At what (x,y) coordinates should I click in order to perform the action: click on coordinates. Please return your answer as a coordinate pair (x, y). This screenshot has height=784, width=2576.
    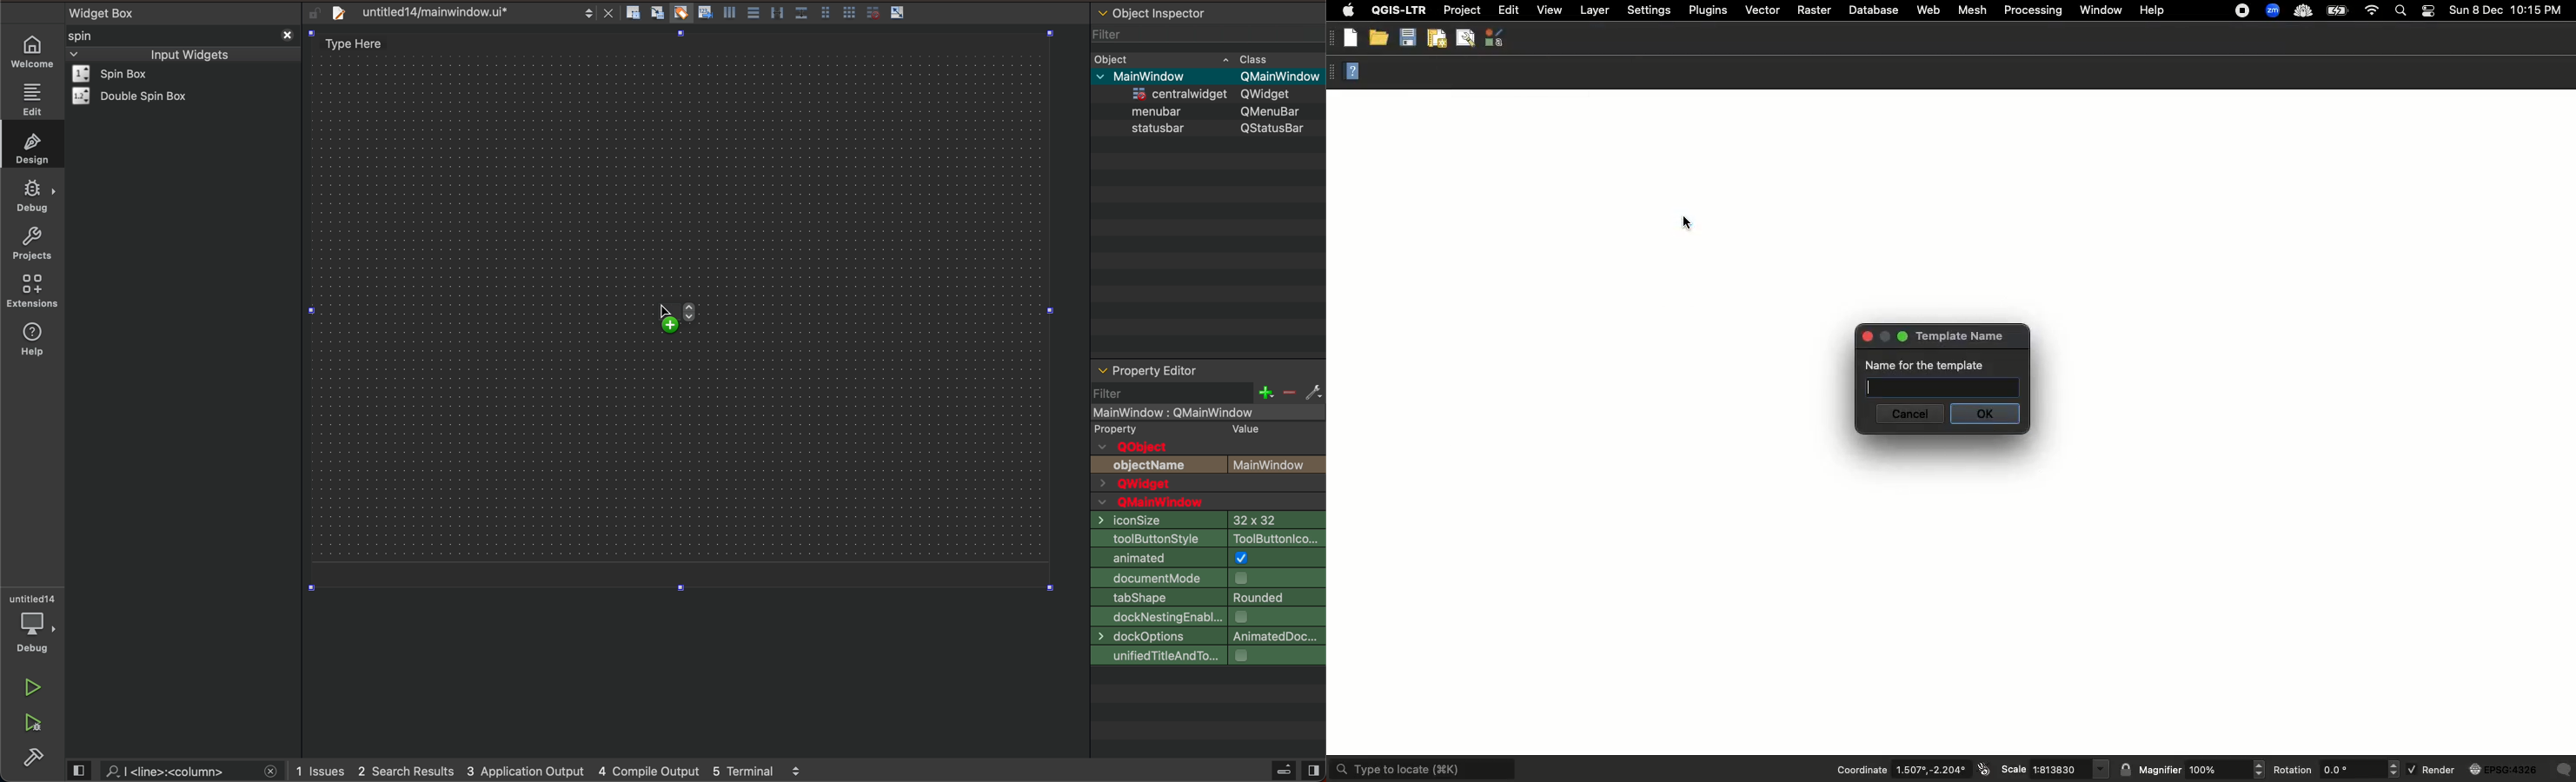
    Looking at the image, I should click on (1930, 771).